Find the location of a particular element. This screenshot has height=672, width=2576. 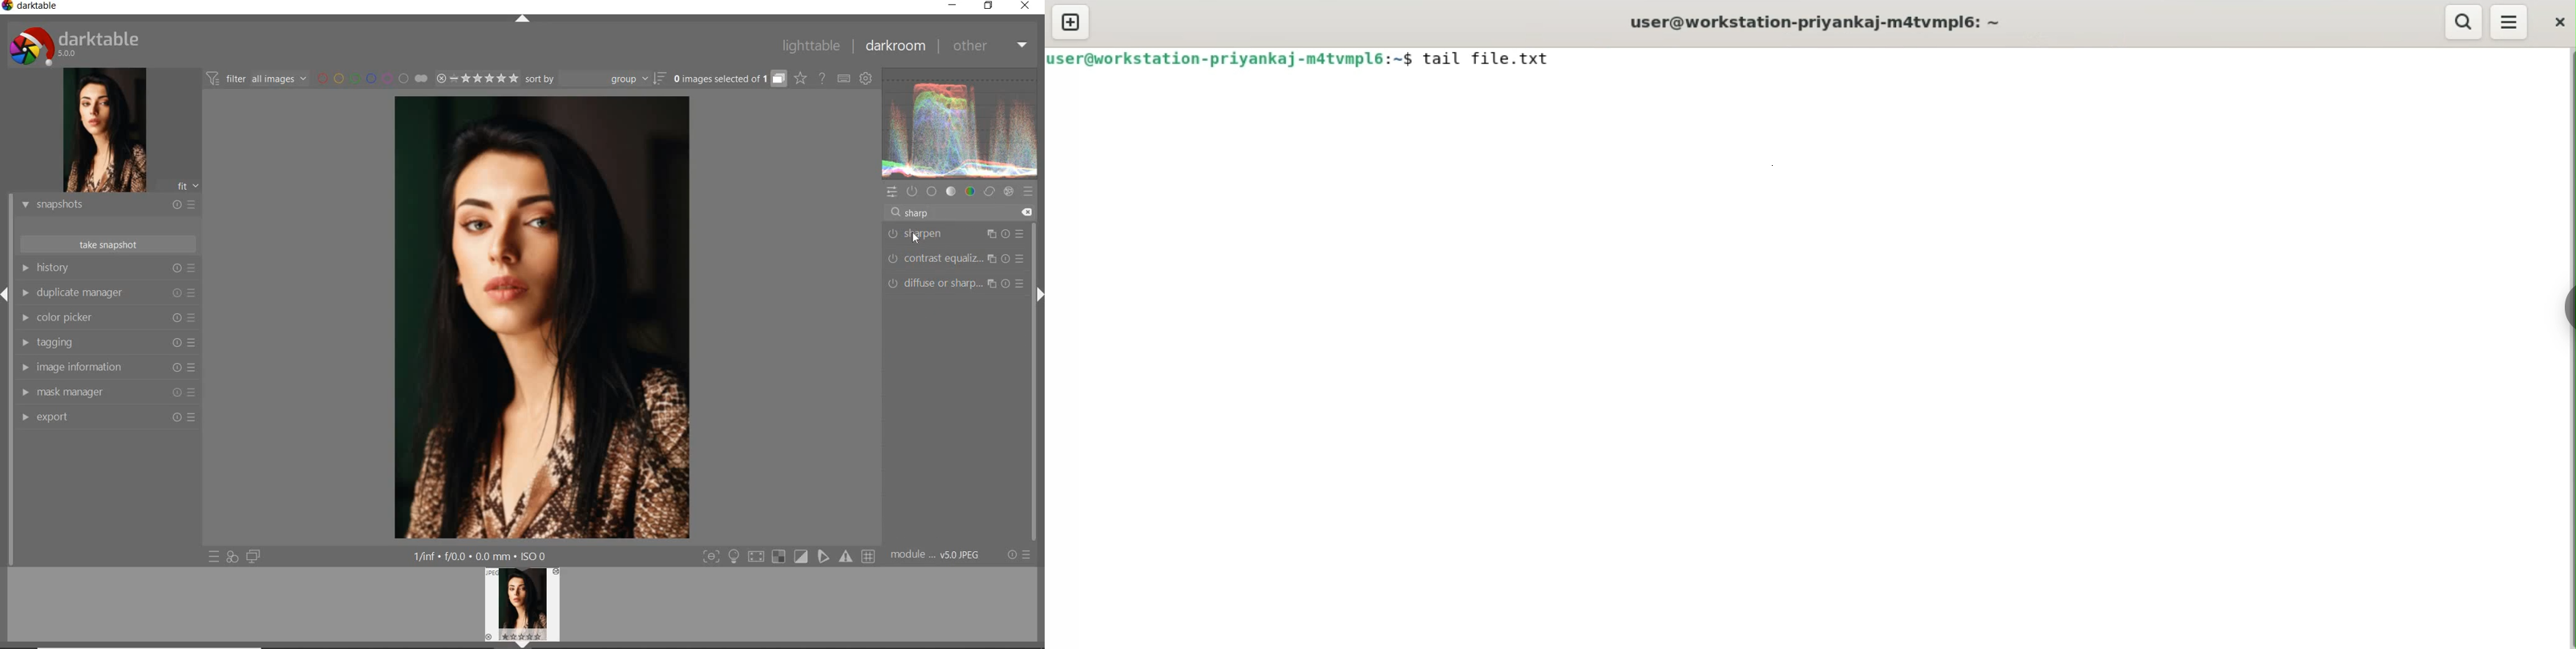

SHARP is located at coordinates (919, 213).